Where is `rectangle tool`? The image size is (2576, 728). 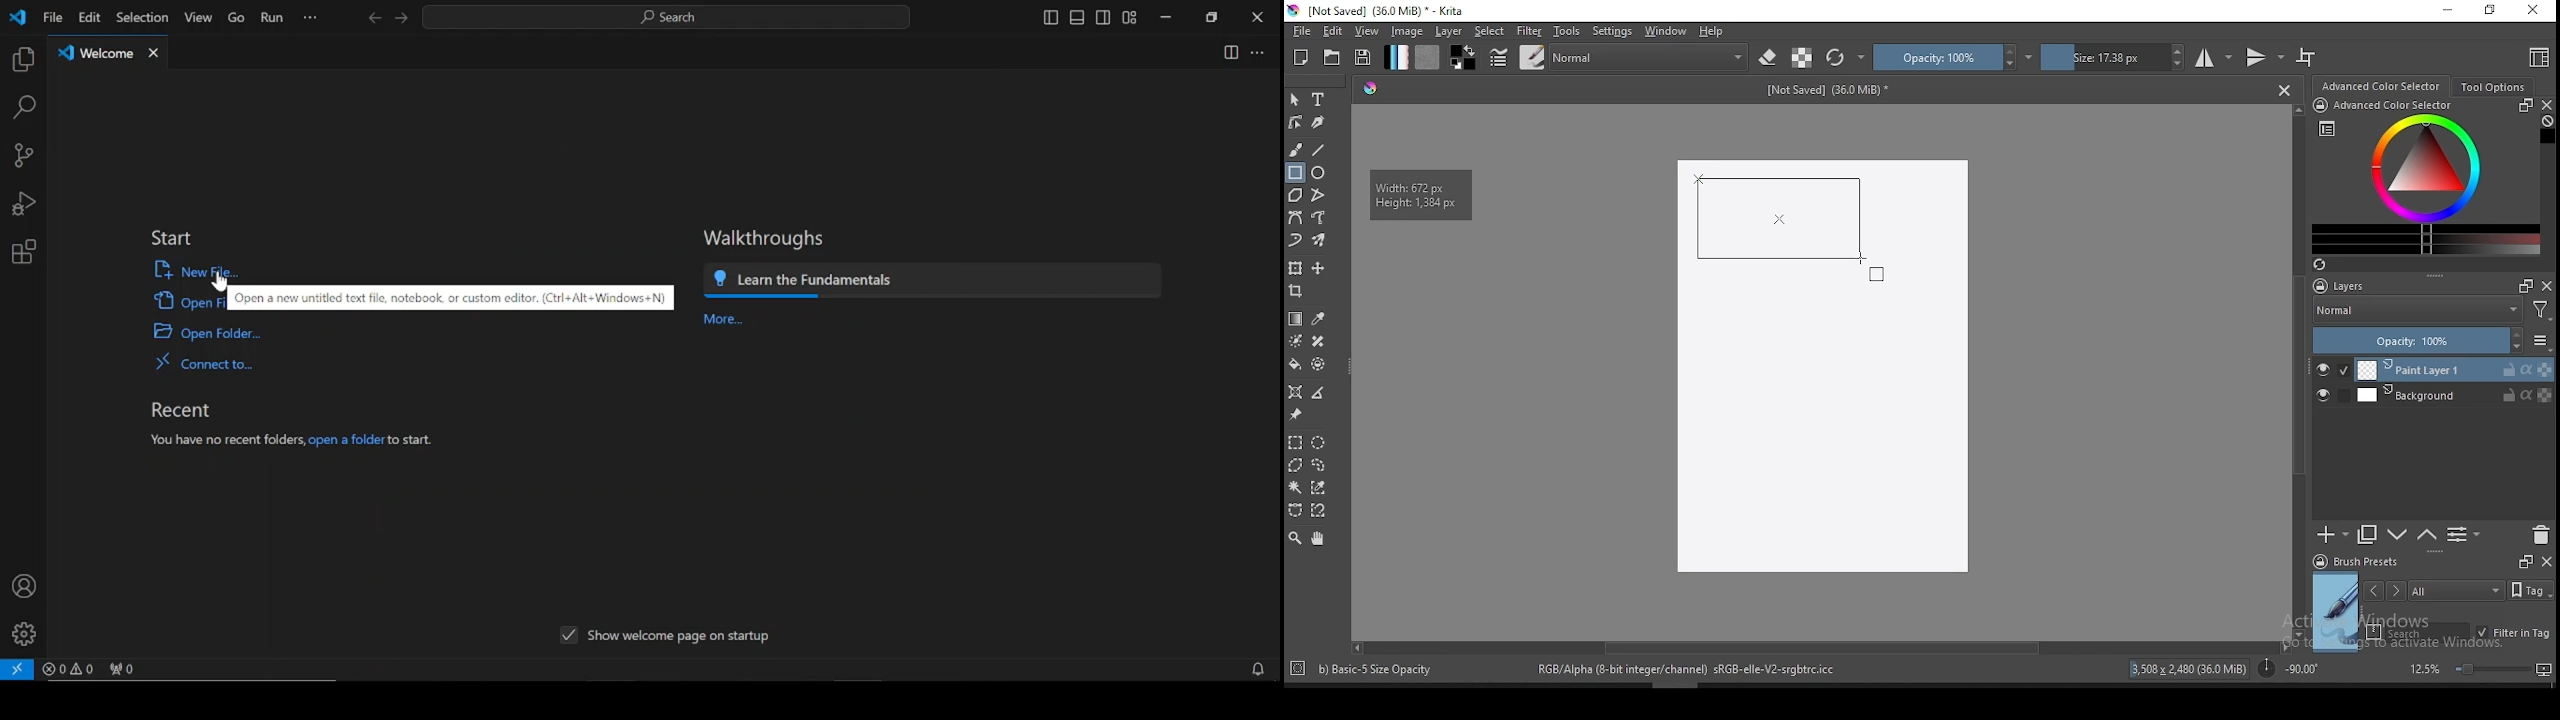
rectangle tool is located at coordinates (1295, 173).